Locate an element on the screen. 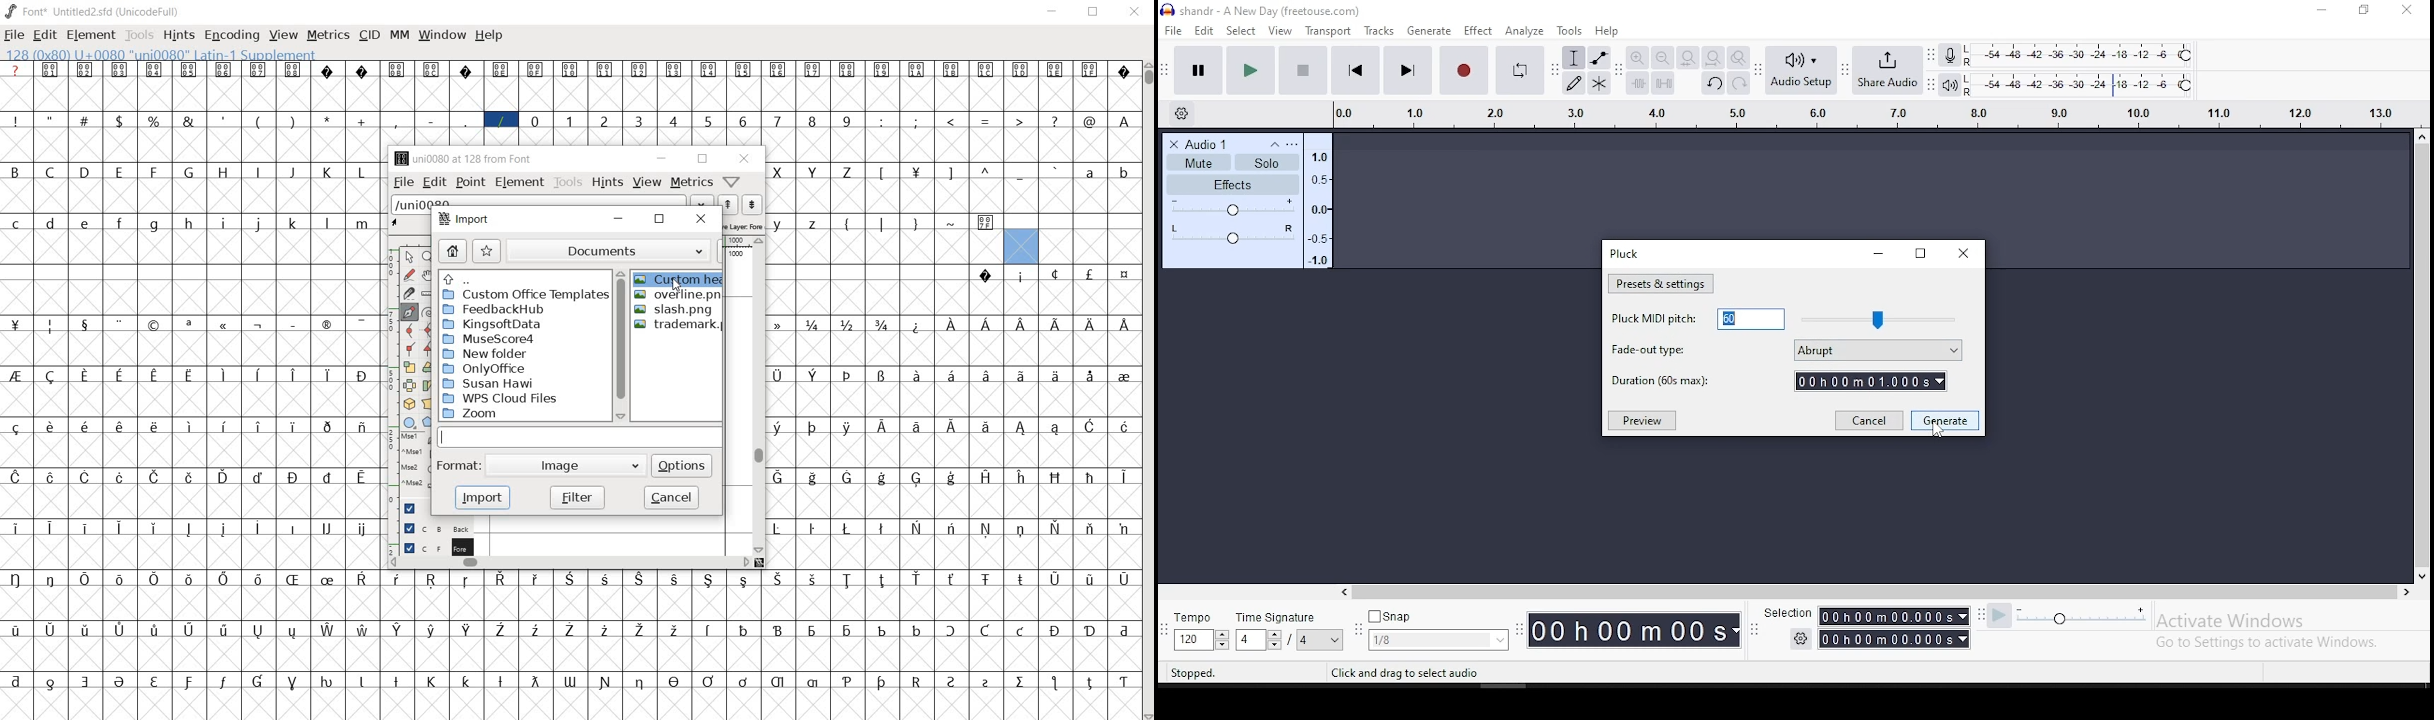 This screenshot has width=2436, height=728. glyph is located at coordinates (292, 579).